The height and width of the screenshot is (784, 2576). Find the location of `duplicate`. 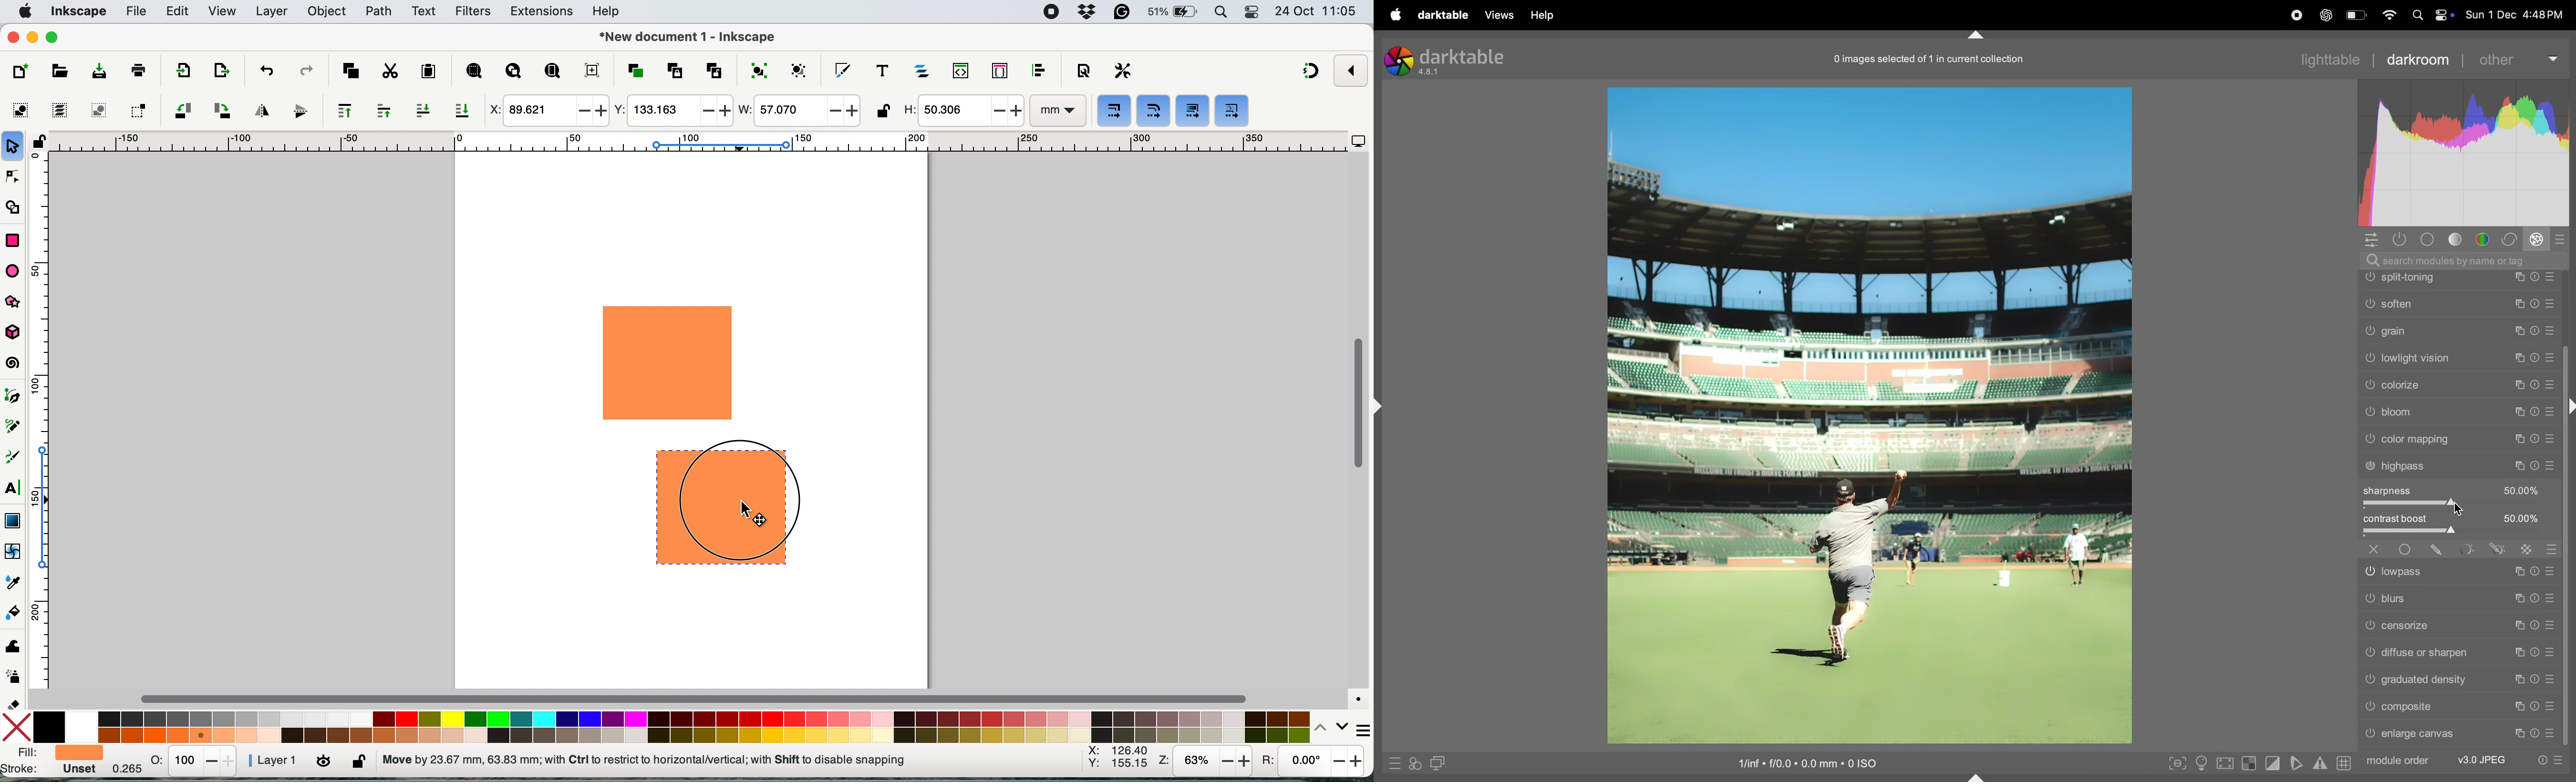

duplicate is located at coordinates (634, 71).